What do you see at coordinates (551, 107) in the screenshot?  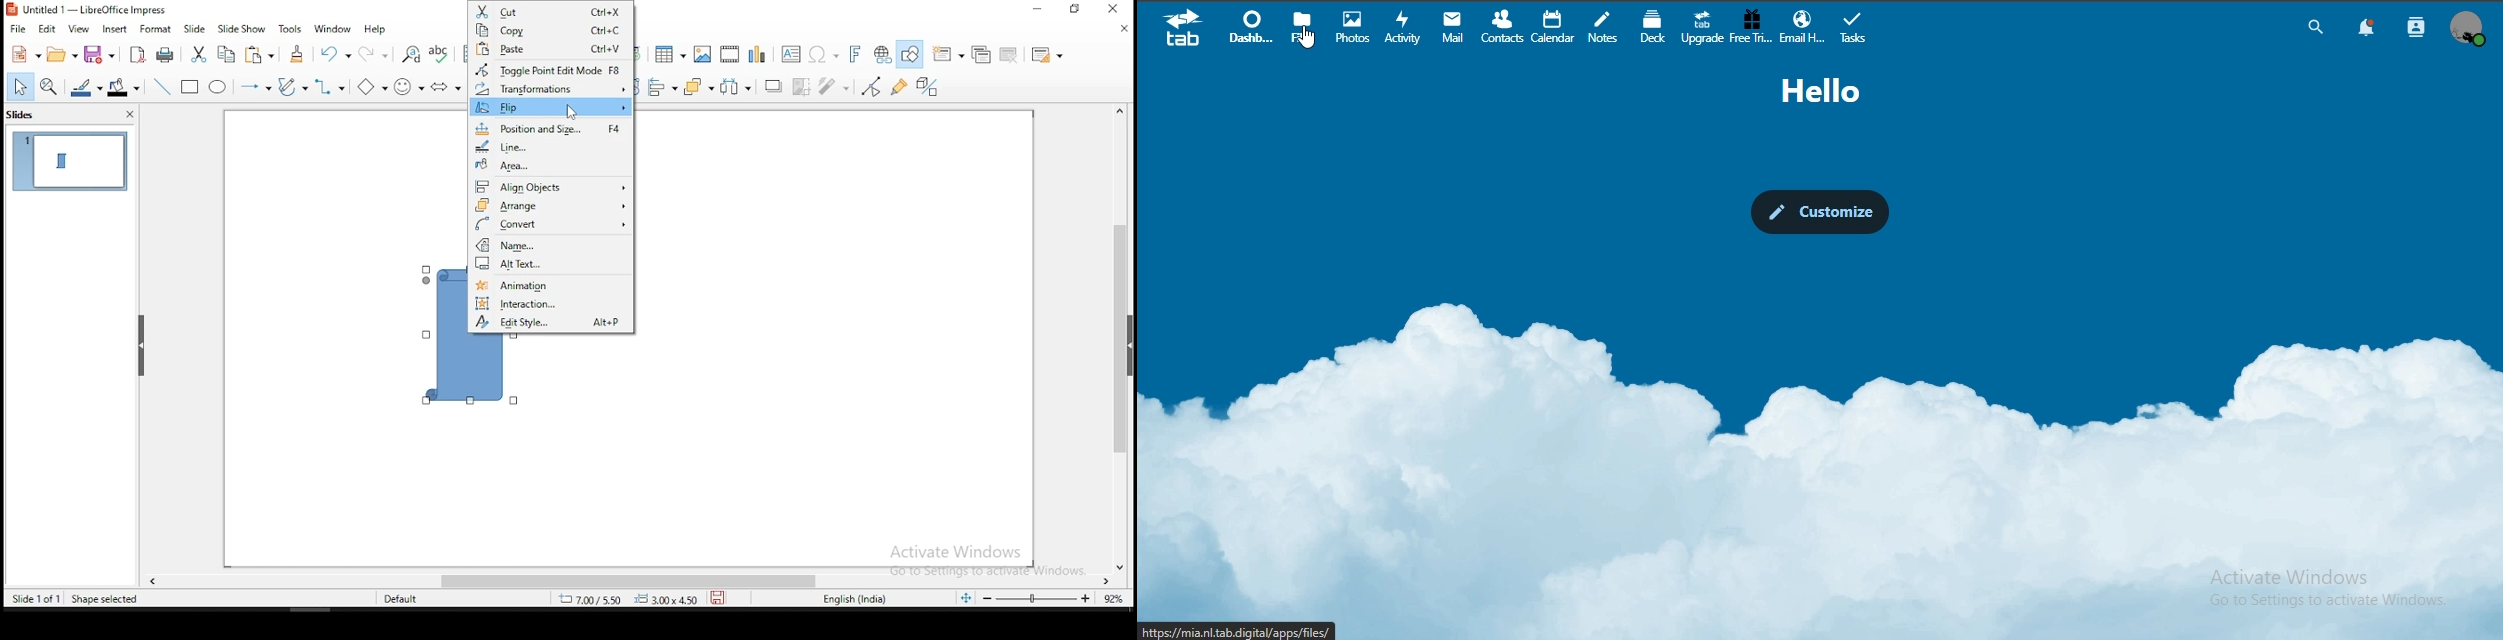 I see `flip` at bounding box center [551, 107].